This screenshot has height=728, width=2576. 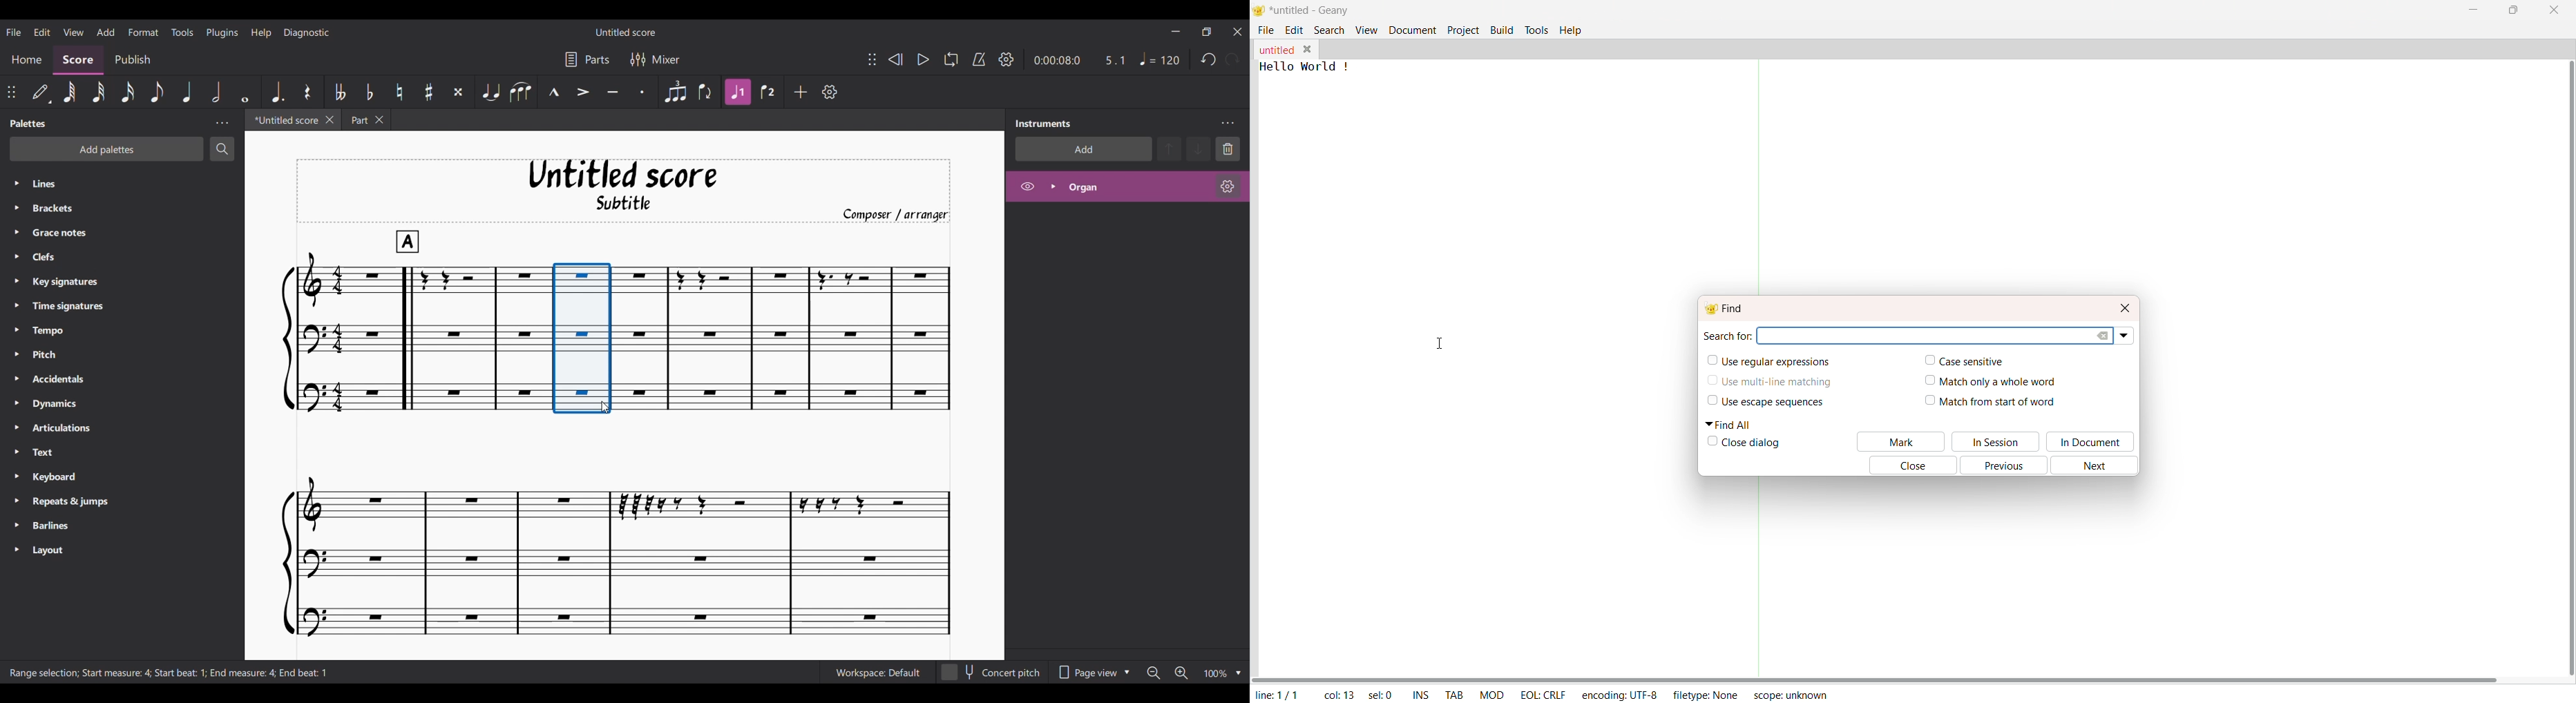 I want to click on Change position of toolbar, so click(x=872, y=59).